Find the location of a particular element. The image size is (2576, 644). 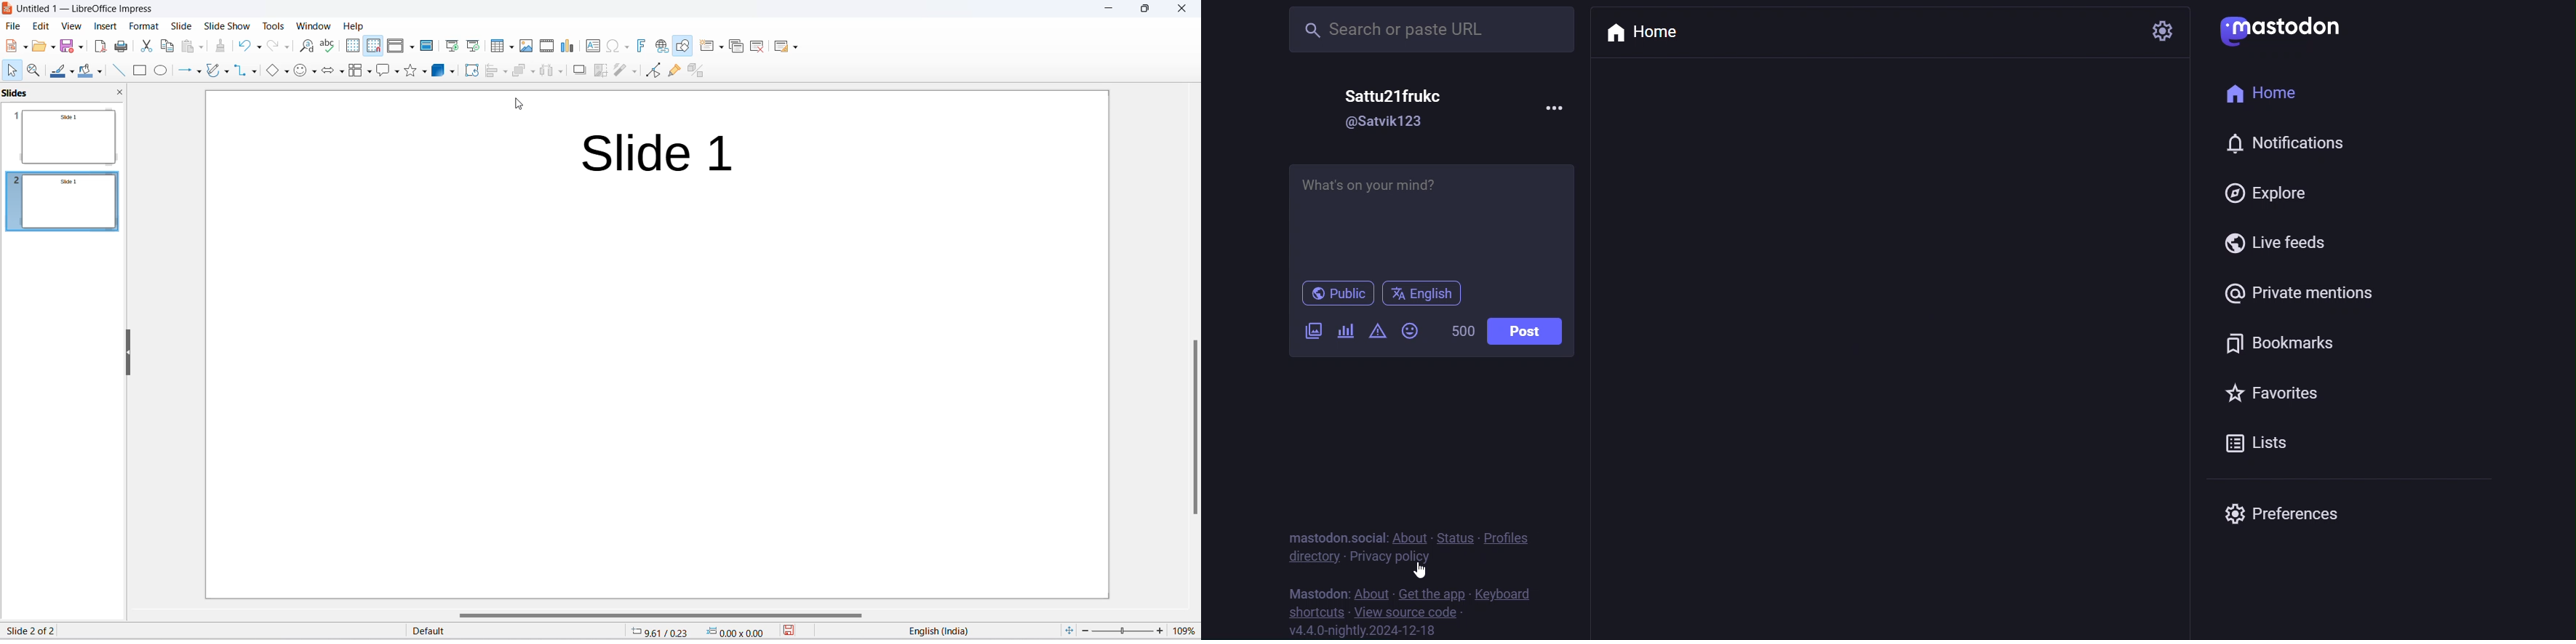

block arrows is located at coordinates (334, 71).